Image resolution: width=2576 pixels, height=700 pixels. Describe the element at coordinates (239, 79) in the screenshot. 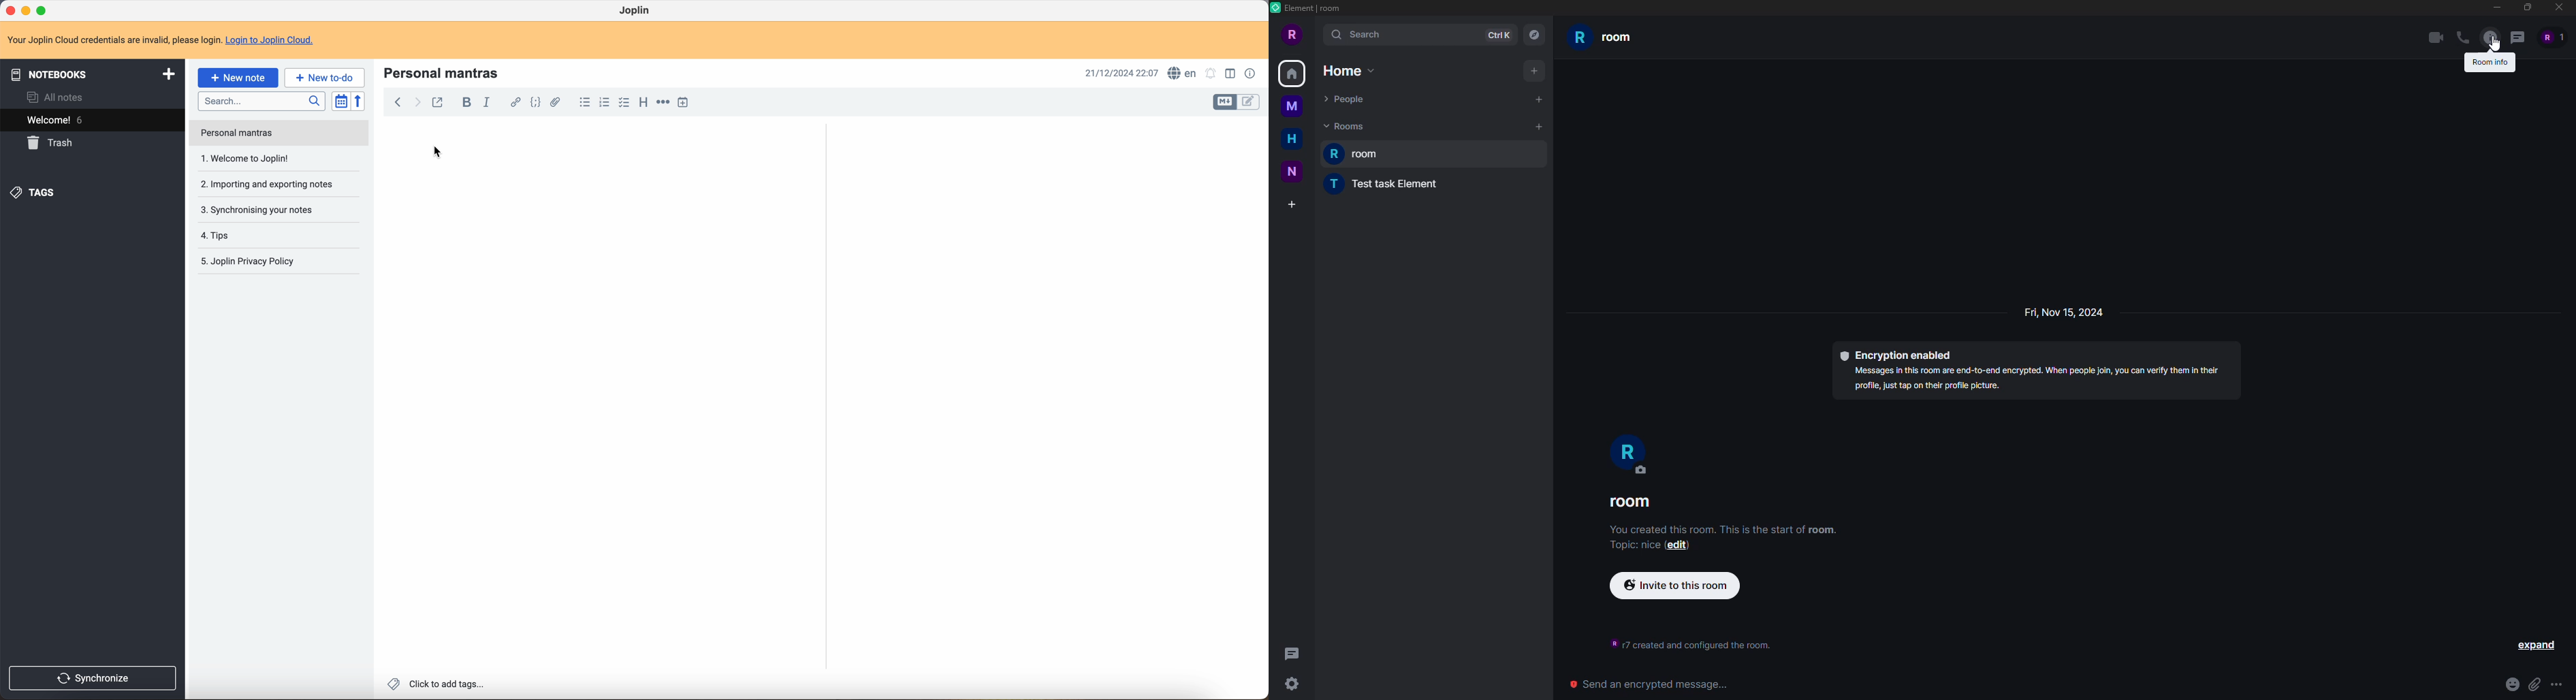

I see `click on new note` at that location.